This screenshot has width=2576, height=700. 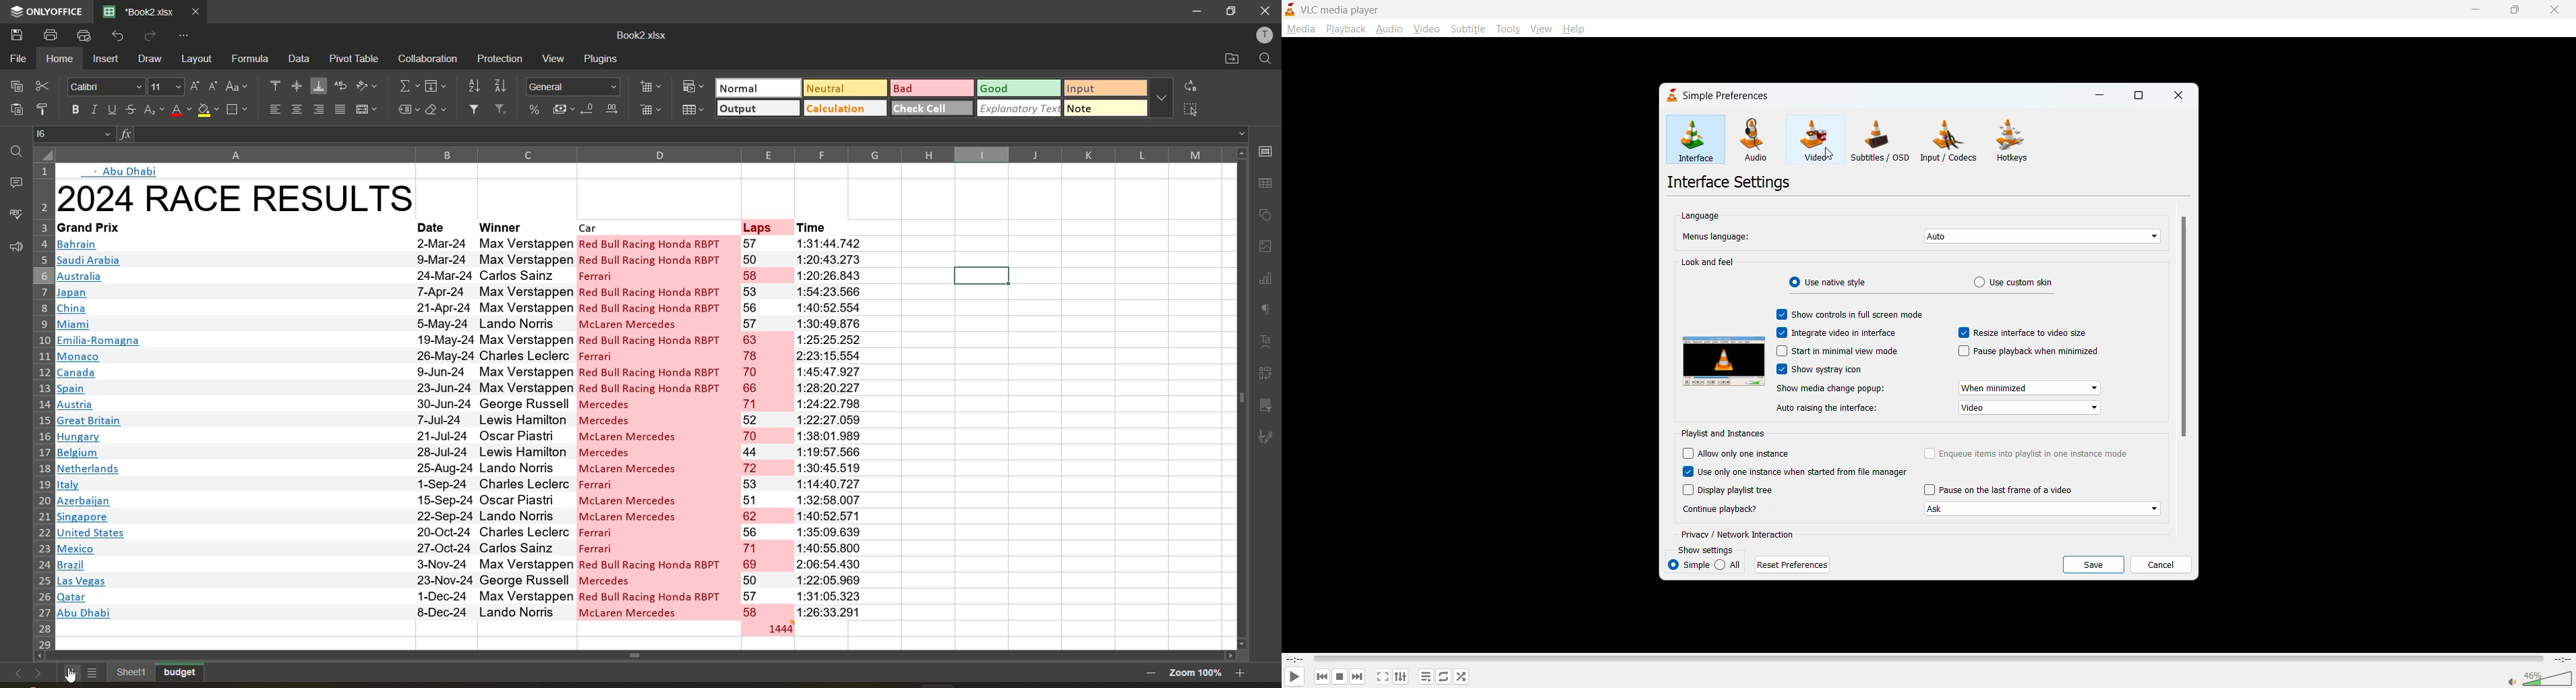 I want to click on cursor, so click(x=1828, y=155).